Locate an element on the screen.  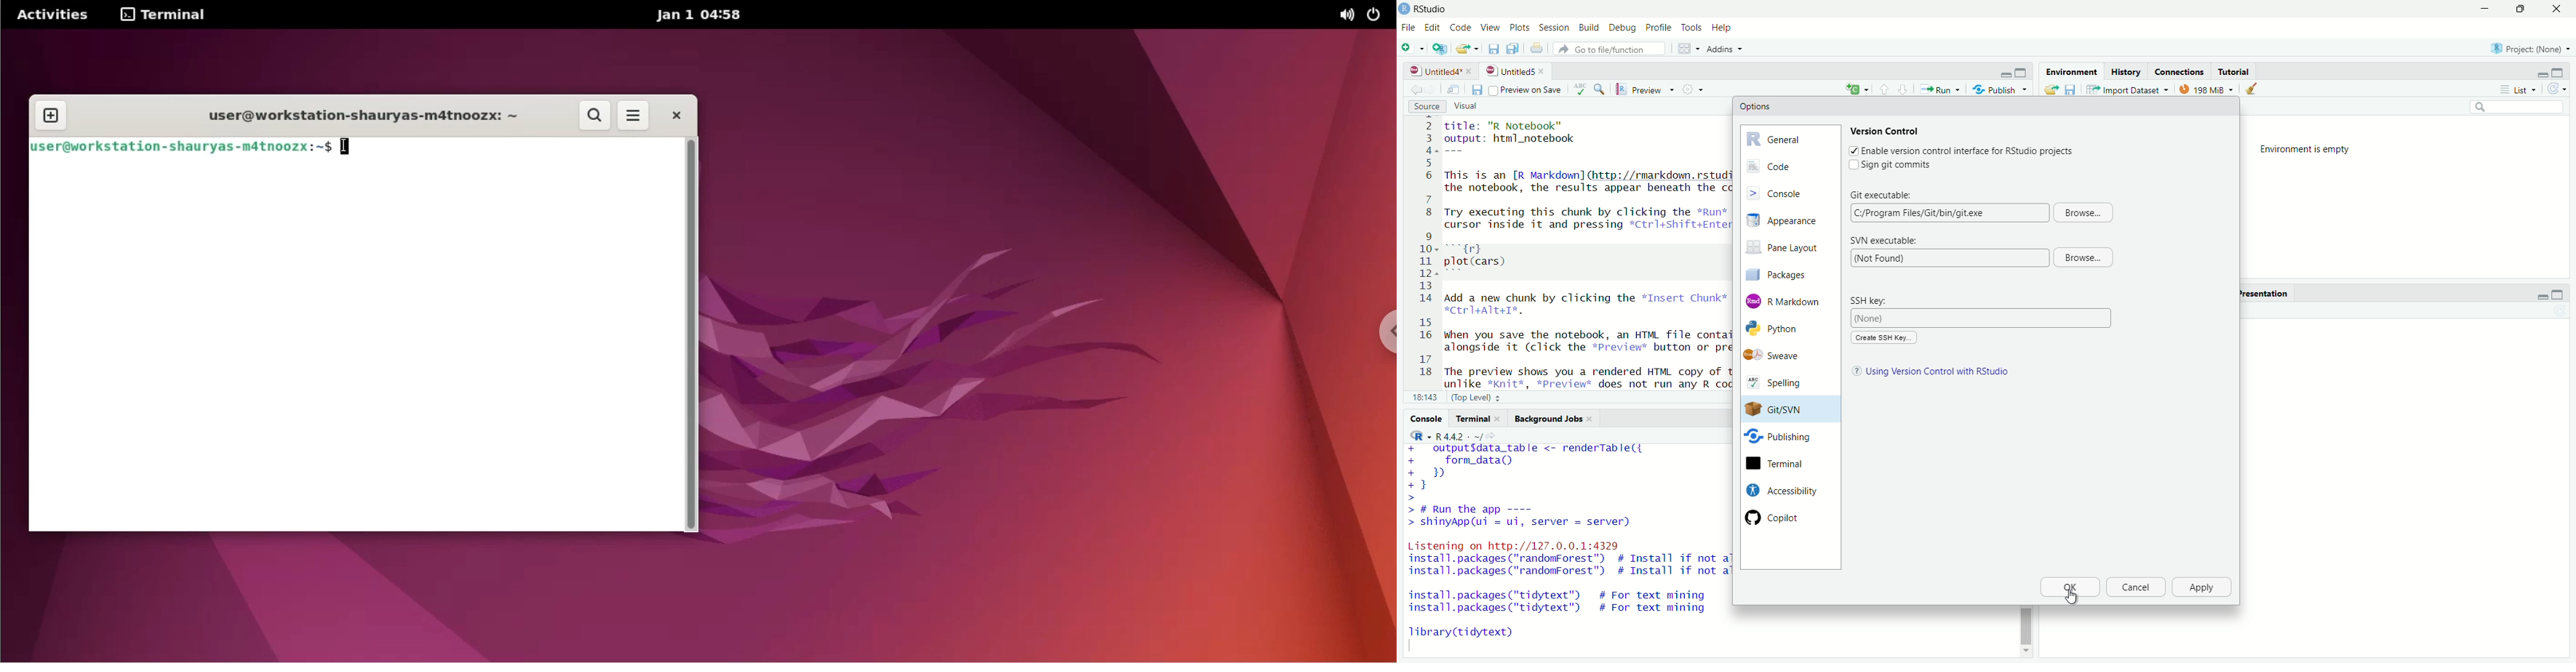
minimize is located at coordinates (2541, 74).